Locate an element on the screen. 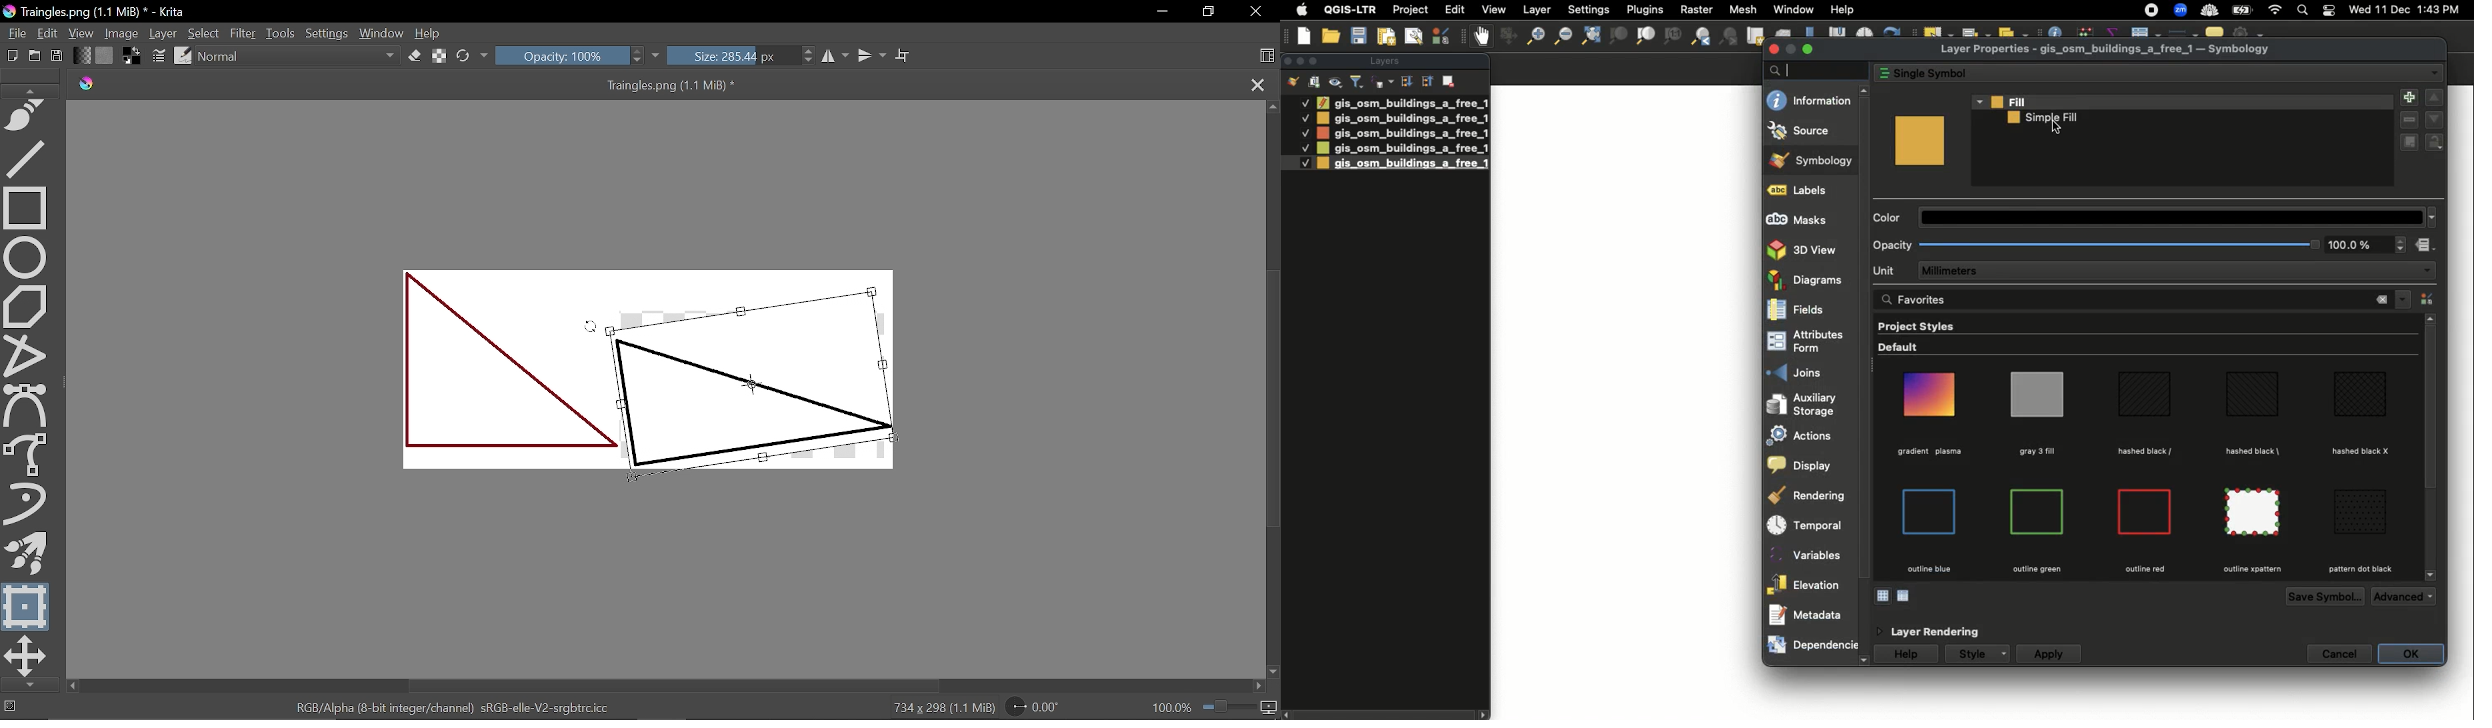 This screenshot has height=728, width=2492. Duplicate  is located at coordinates (2410, 144).